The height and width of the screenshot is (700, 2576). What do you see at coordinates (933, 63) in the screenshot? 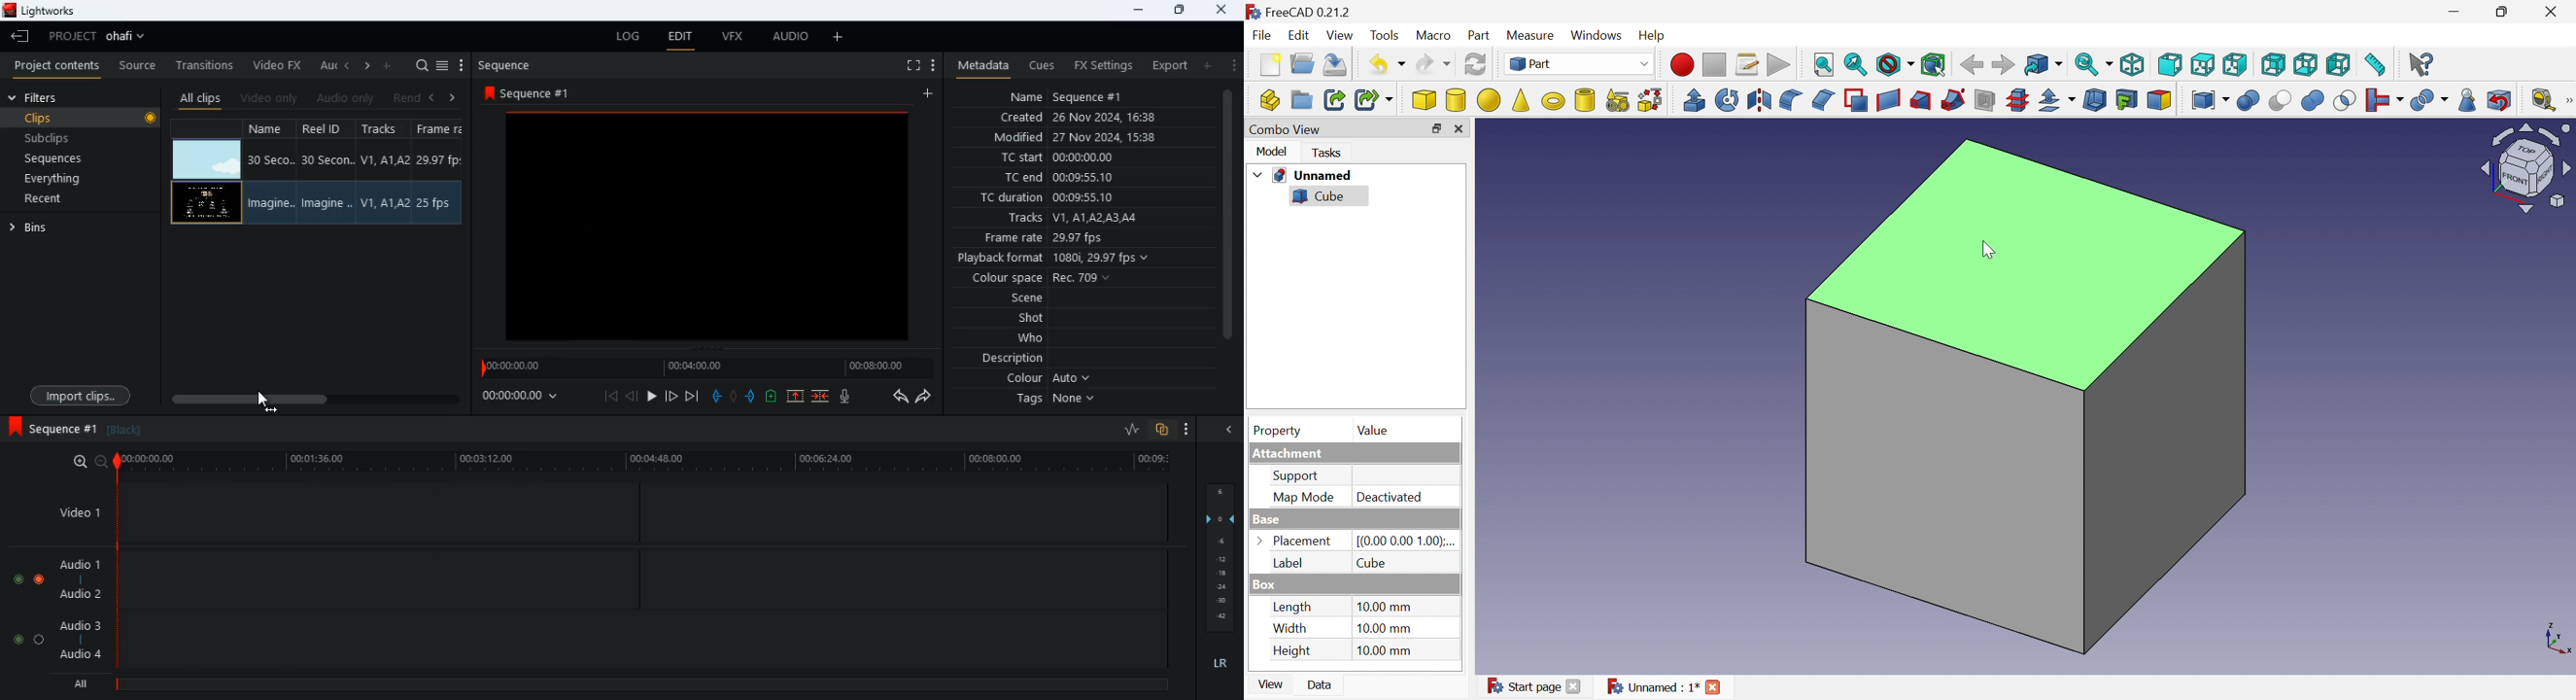
I see `more` at bounding box center [933, 63].